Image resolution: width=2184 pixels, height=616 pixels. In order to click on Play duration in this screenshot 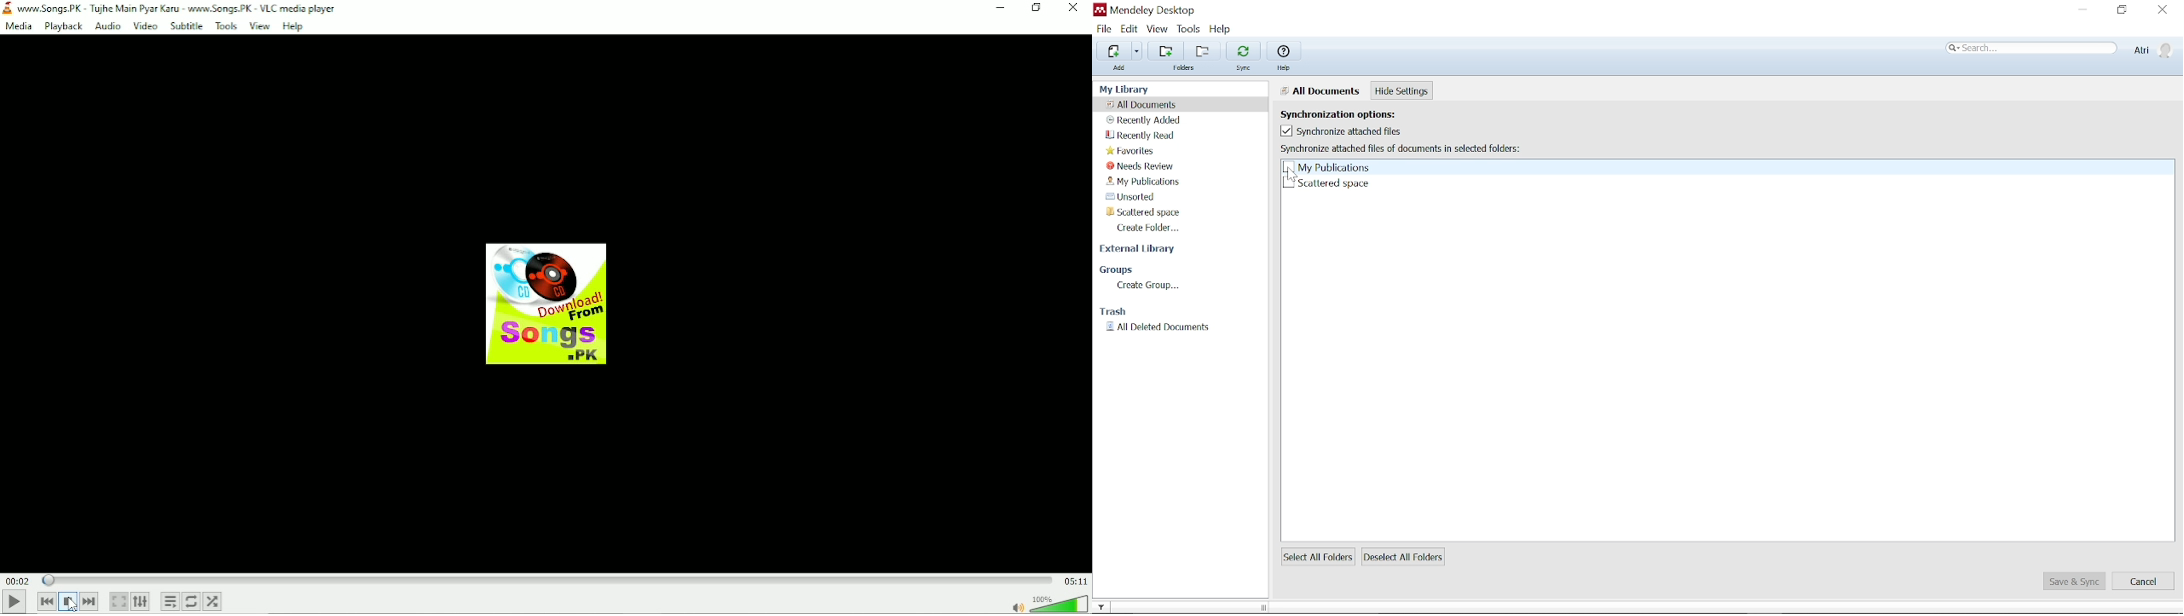, I will do `click(545, 580)`.